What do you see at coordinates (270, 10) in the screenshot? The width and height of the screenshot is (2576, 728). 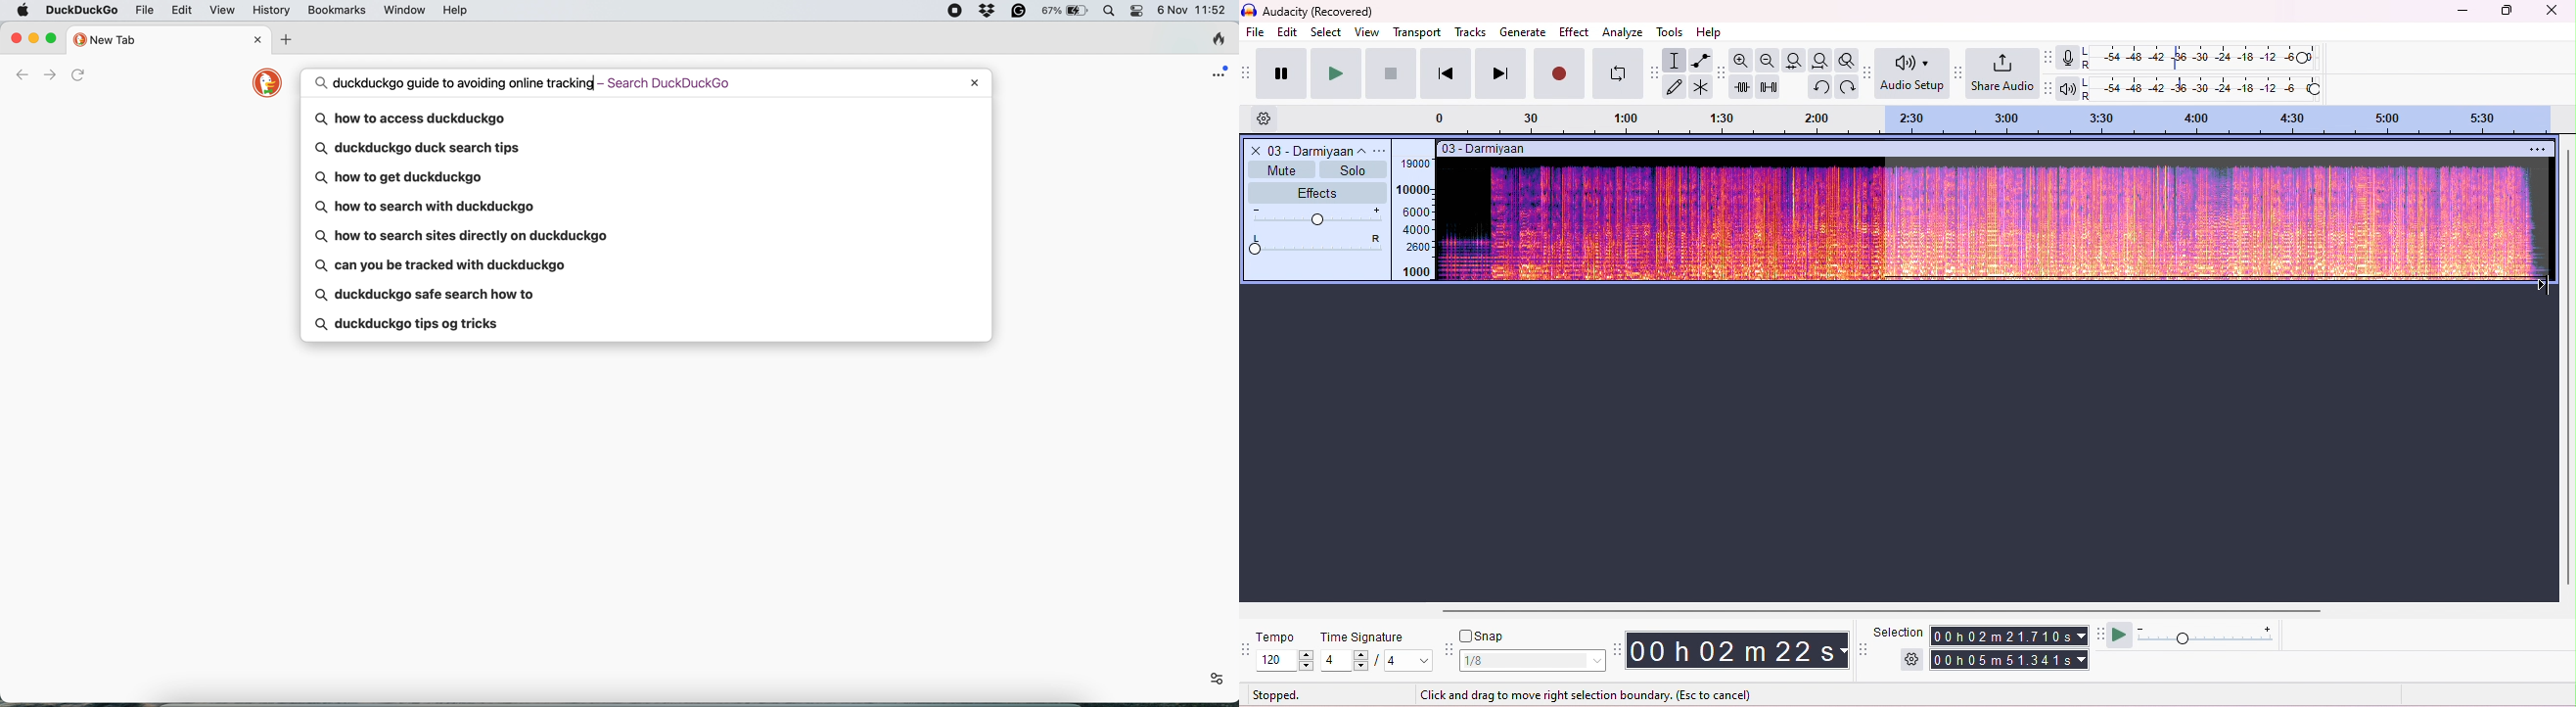 I see `history` at bounding box center [270, 10].